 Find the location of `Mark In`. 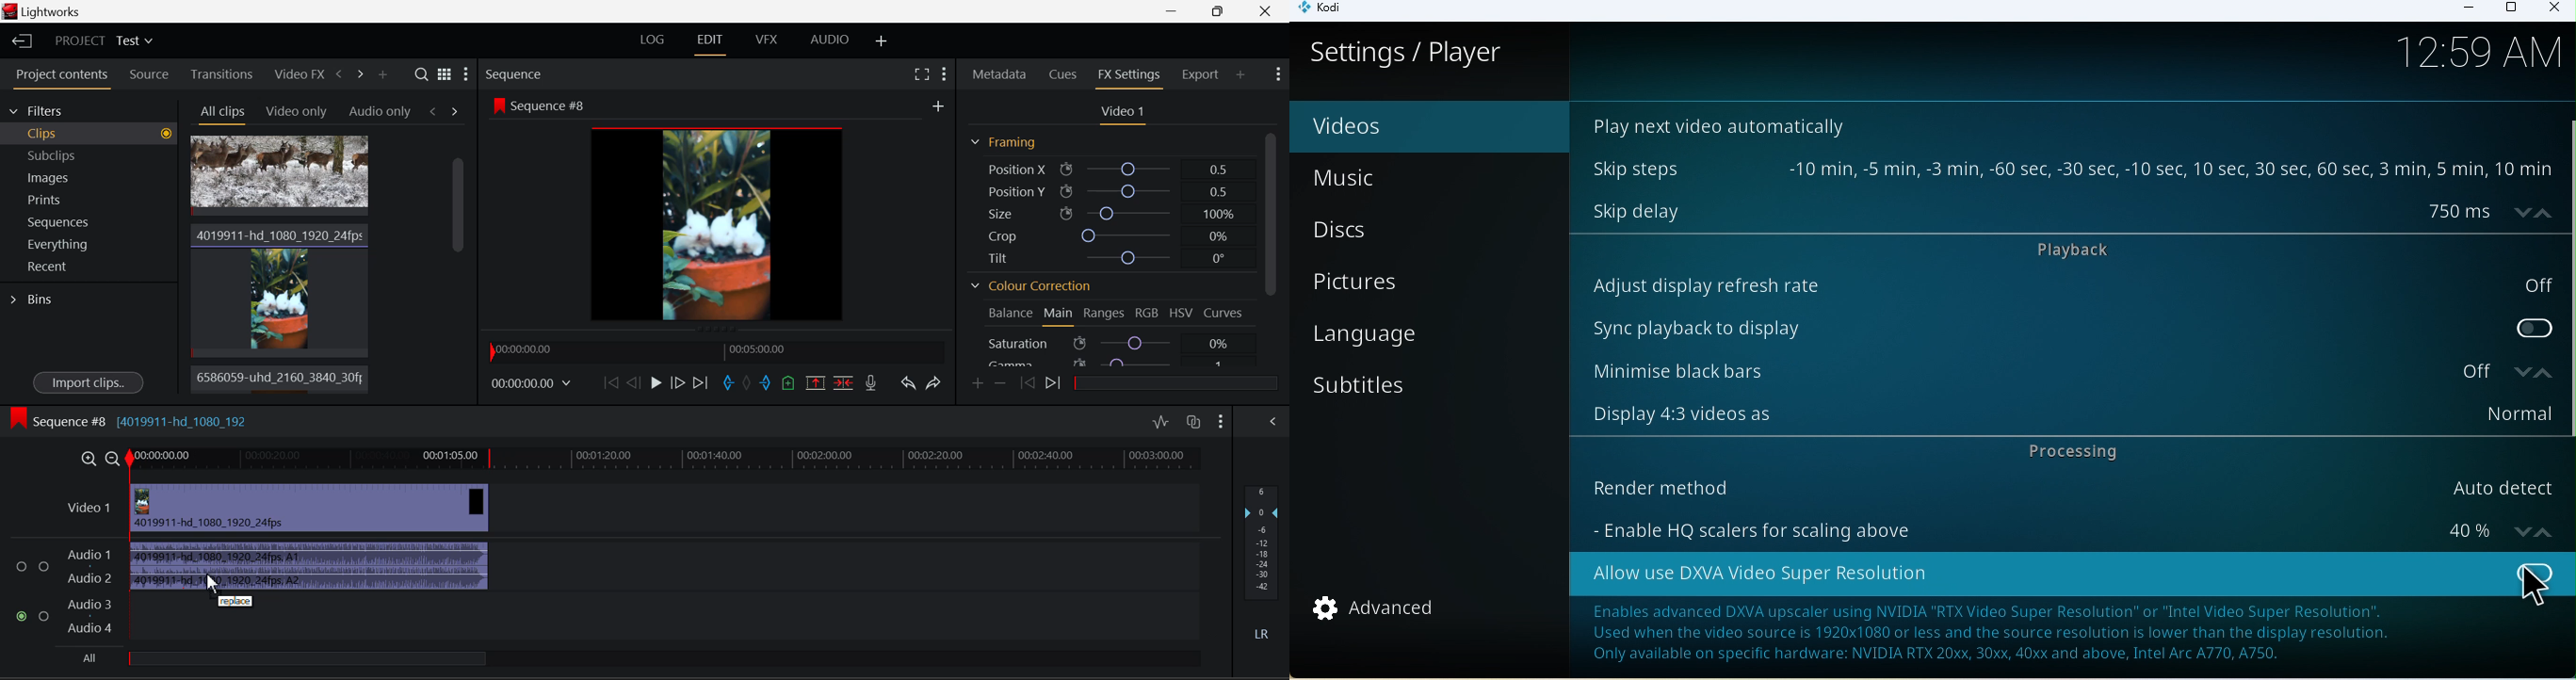

Mark In is located at coordinates (729, 383).